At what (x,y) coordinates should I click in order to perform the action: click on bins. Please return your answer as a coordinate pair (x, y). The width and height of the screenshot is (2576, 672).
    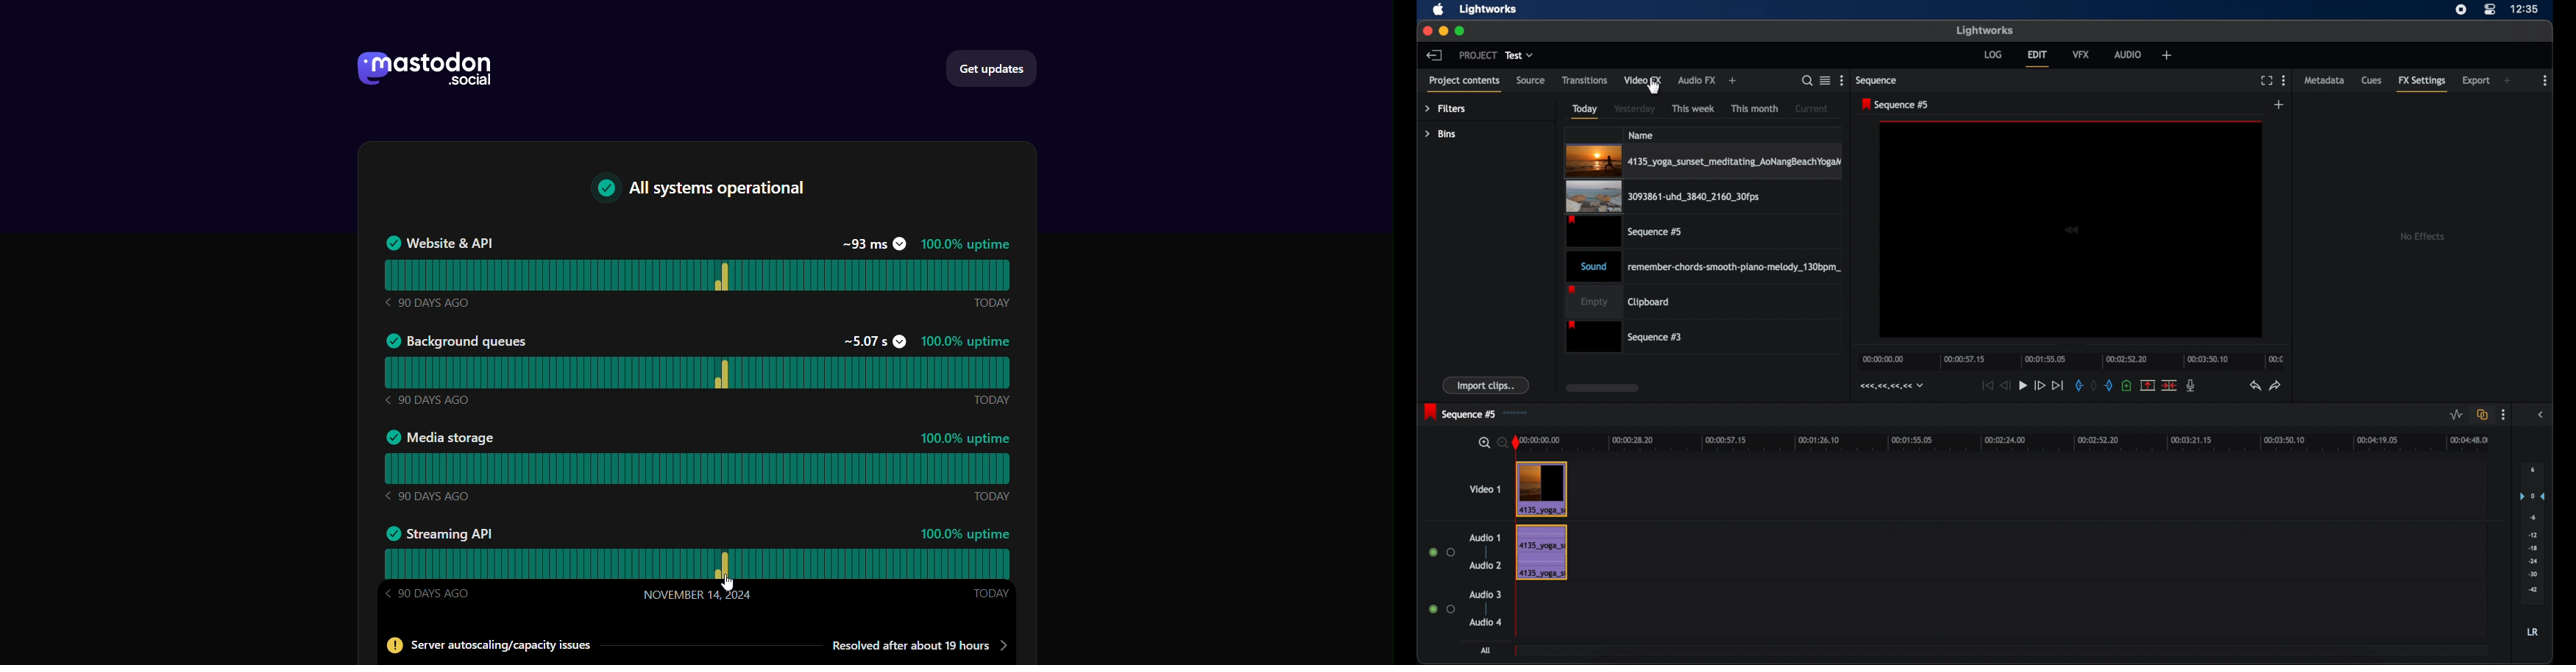
    Looking at the image, I should click on (1441, 134).